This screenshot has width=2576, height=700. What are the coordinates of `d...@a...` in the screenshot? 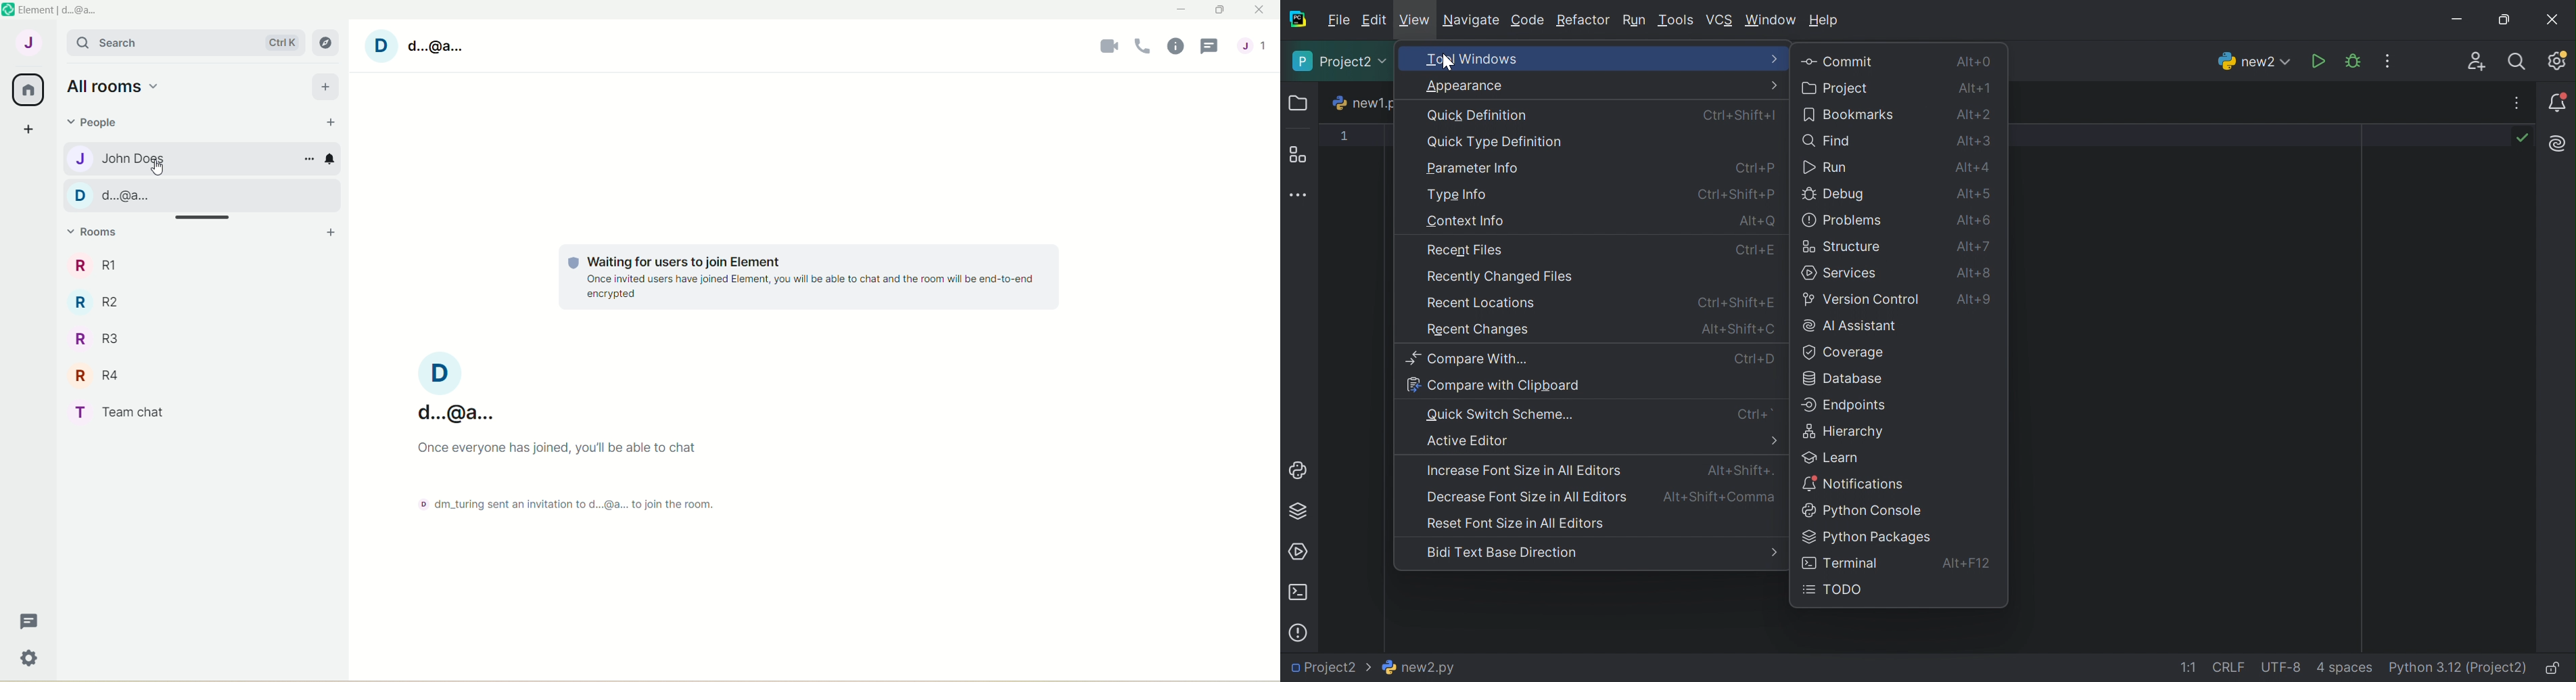 It's located at (456, 388).